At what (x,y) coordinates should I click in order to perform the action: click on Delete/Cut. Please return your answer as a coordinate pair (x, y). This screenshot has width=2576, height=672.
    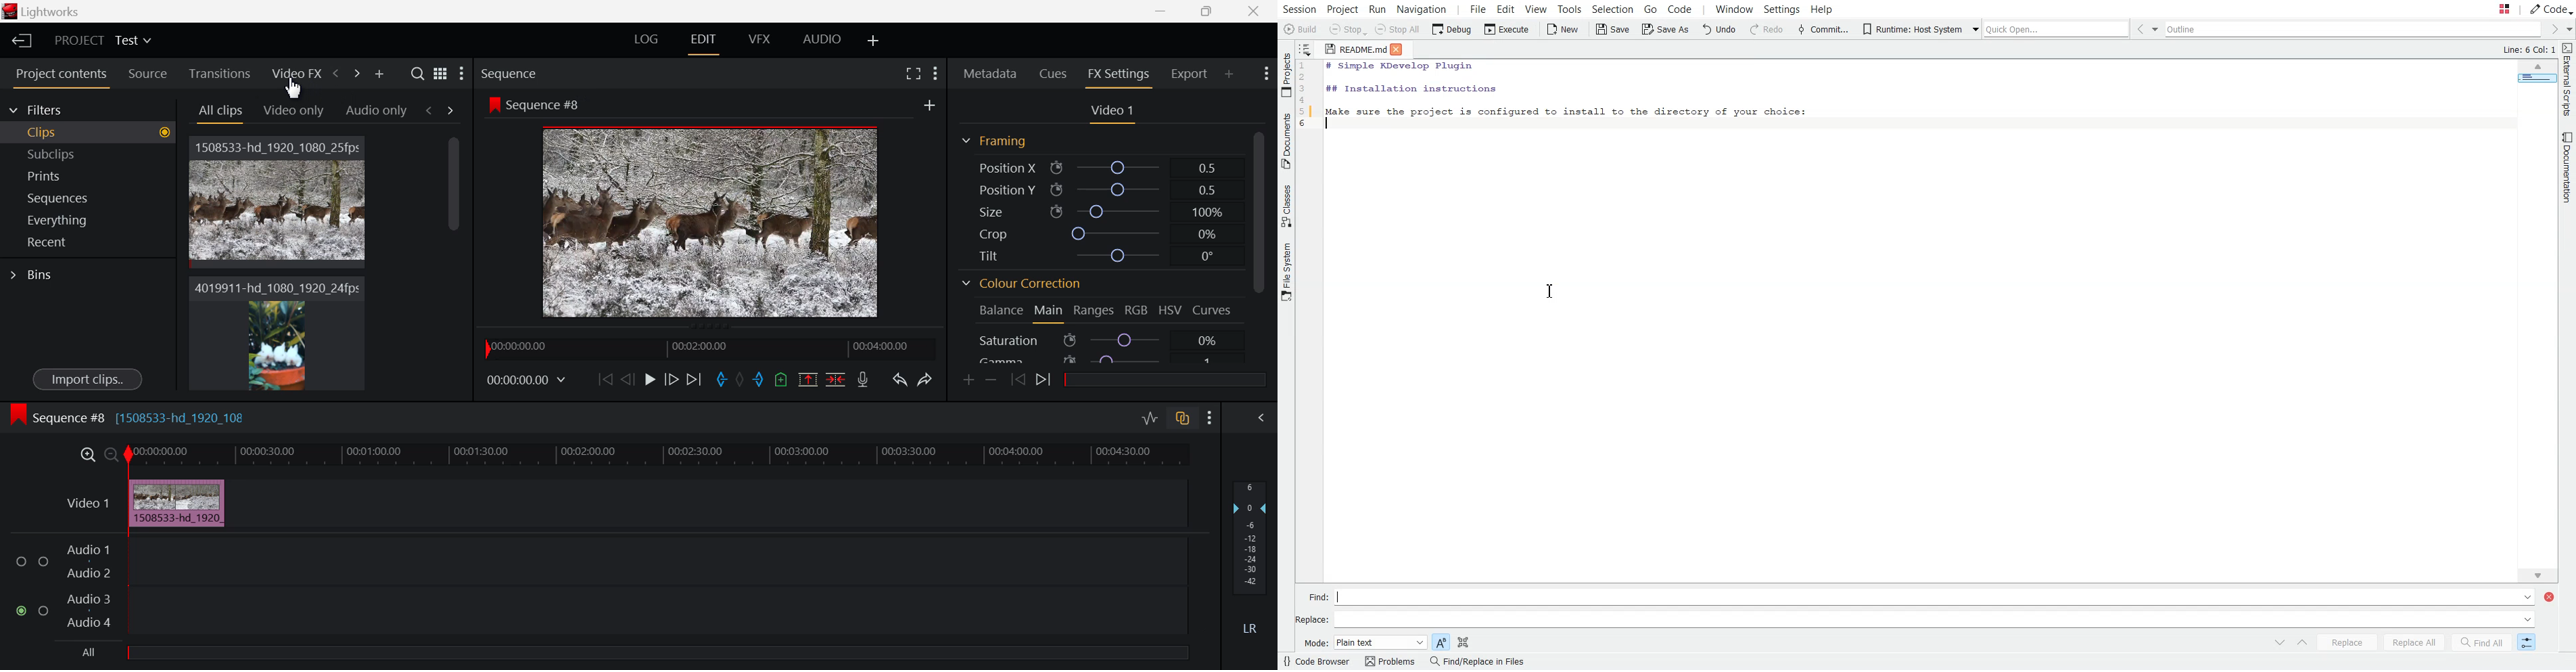
    Looking at the image, I should click on (837, 380).